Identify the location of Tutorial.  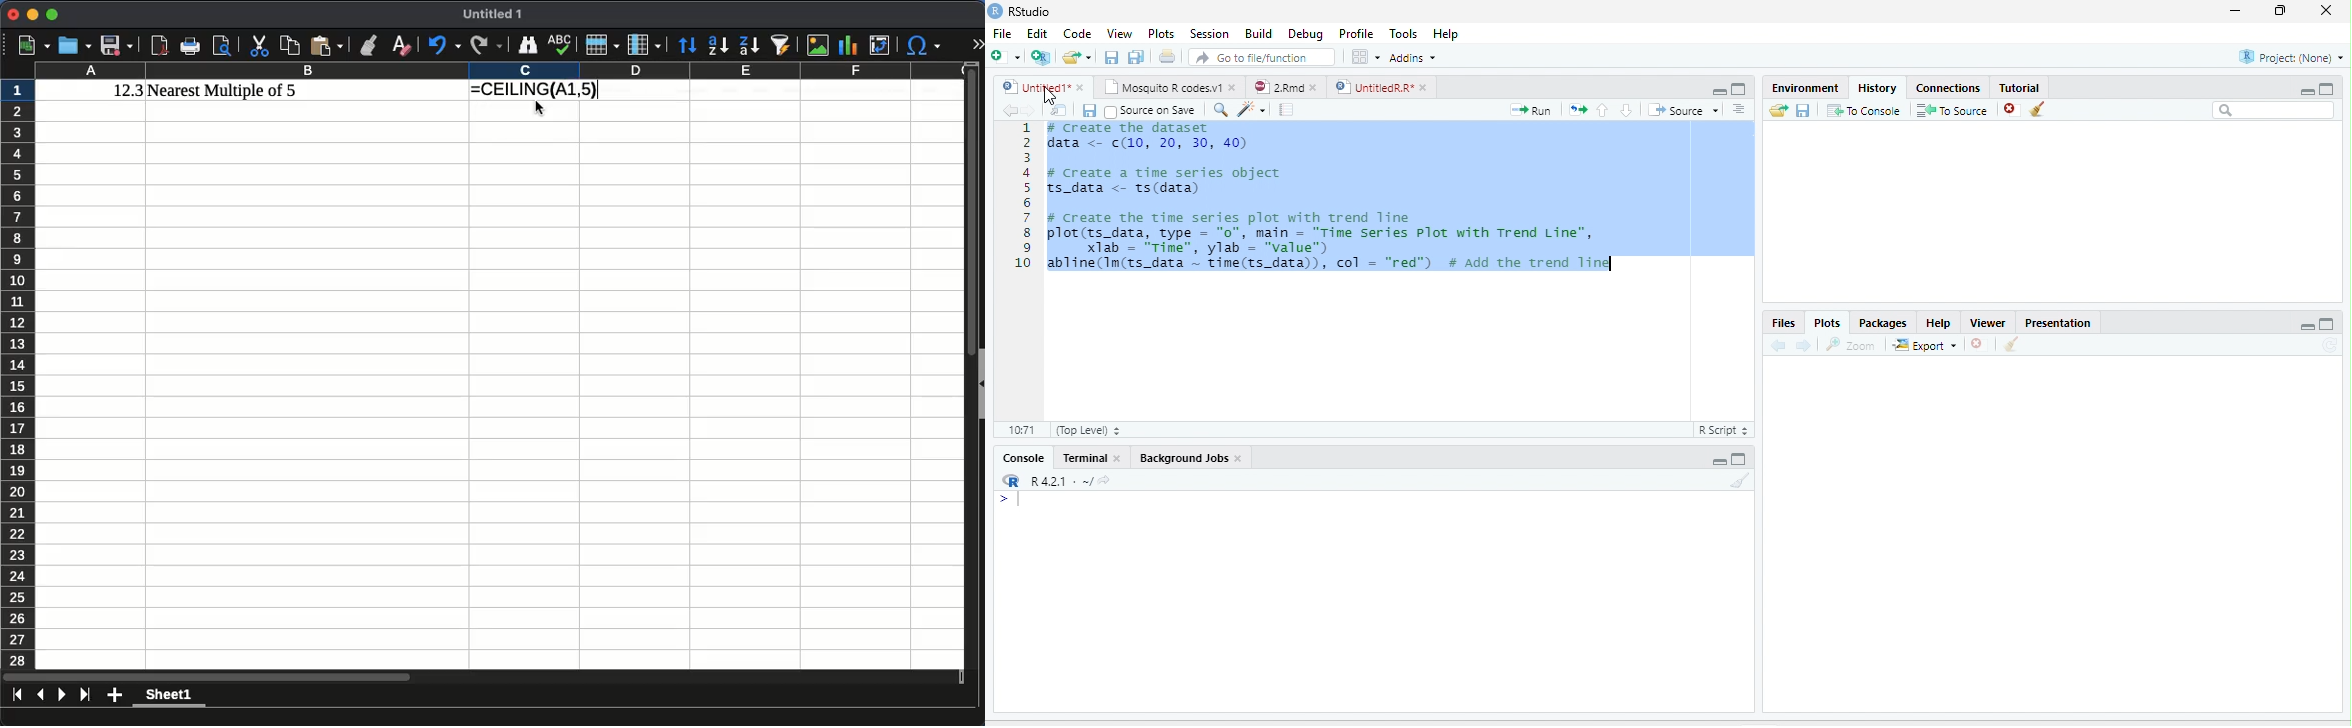
(2021, 87).